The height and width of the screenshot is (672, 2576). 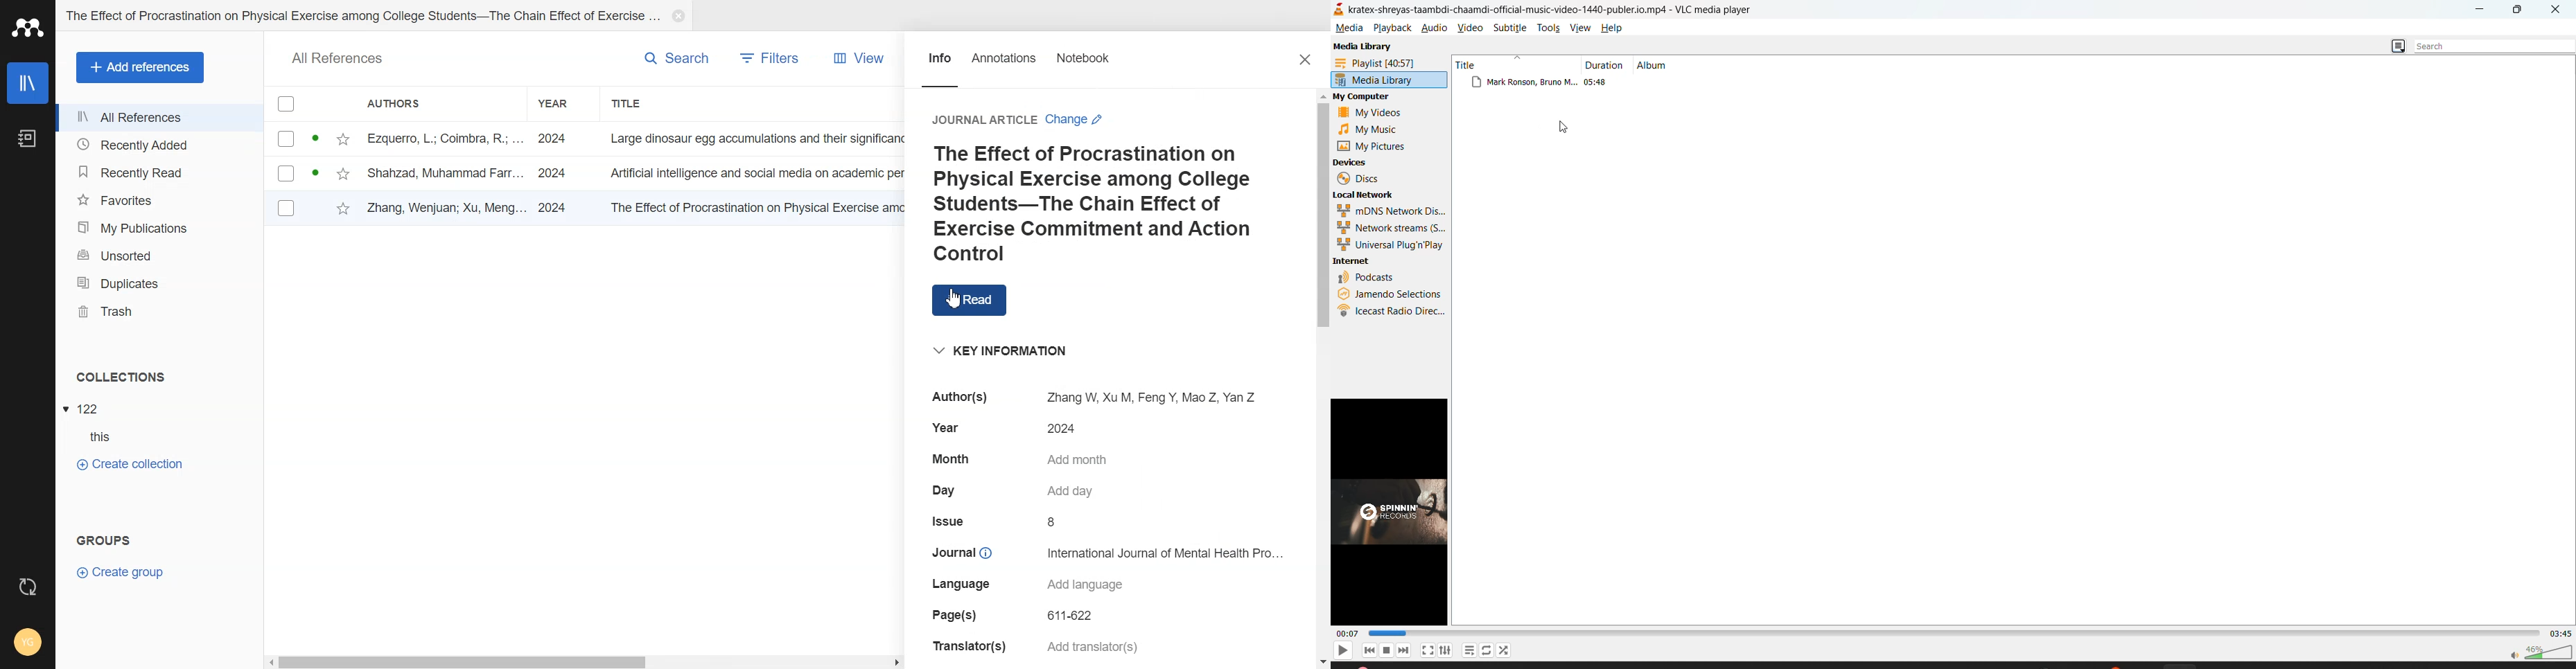 What do you see at coordinates (344, 137) in the screenshot?
I see `Favorite` at bounding box center [344, 137].